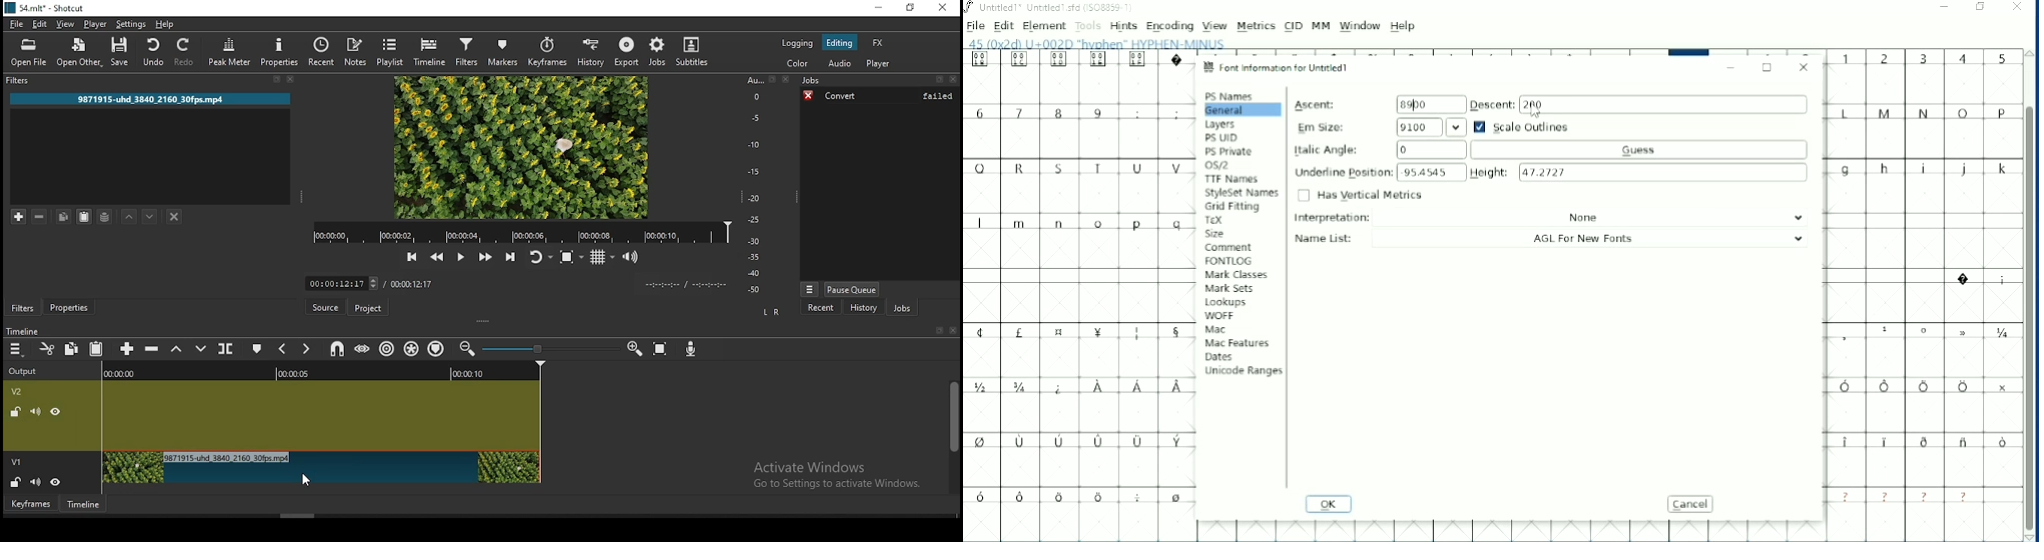 This screenshot has width=2044, height=560. I want to click on volume control, so click(632, 258).